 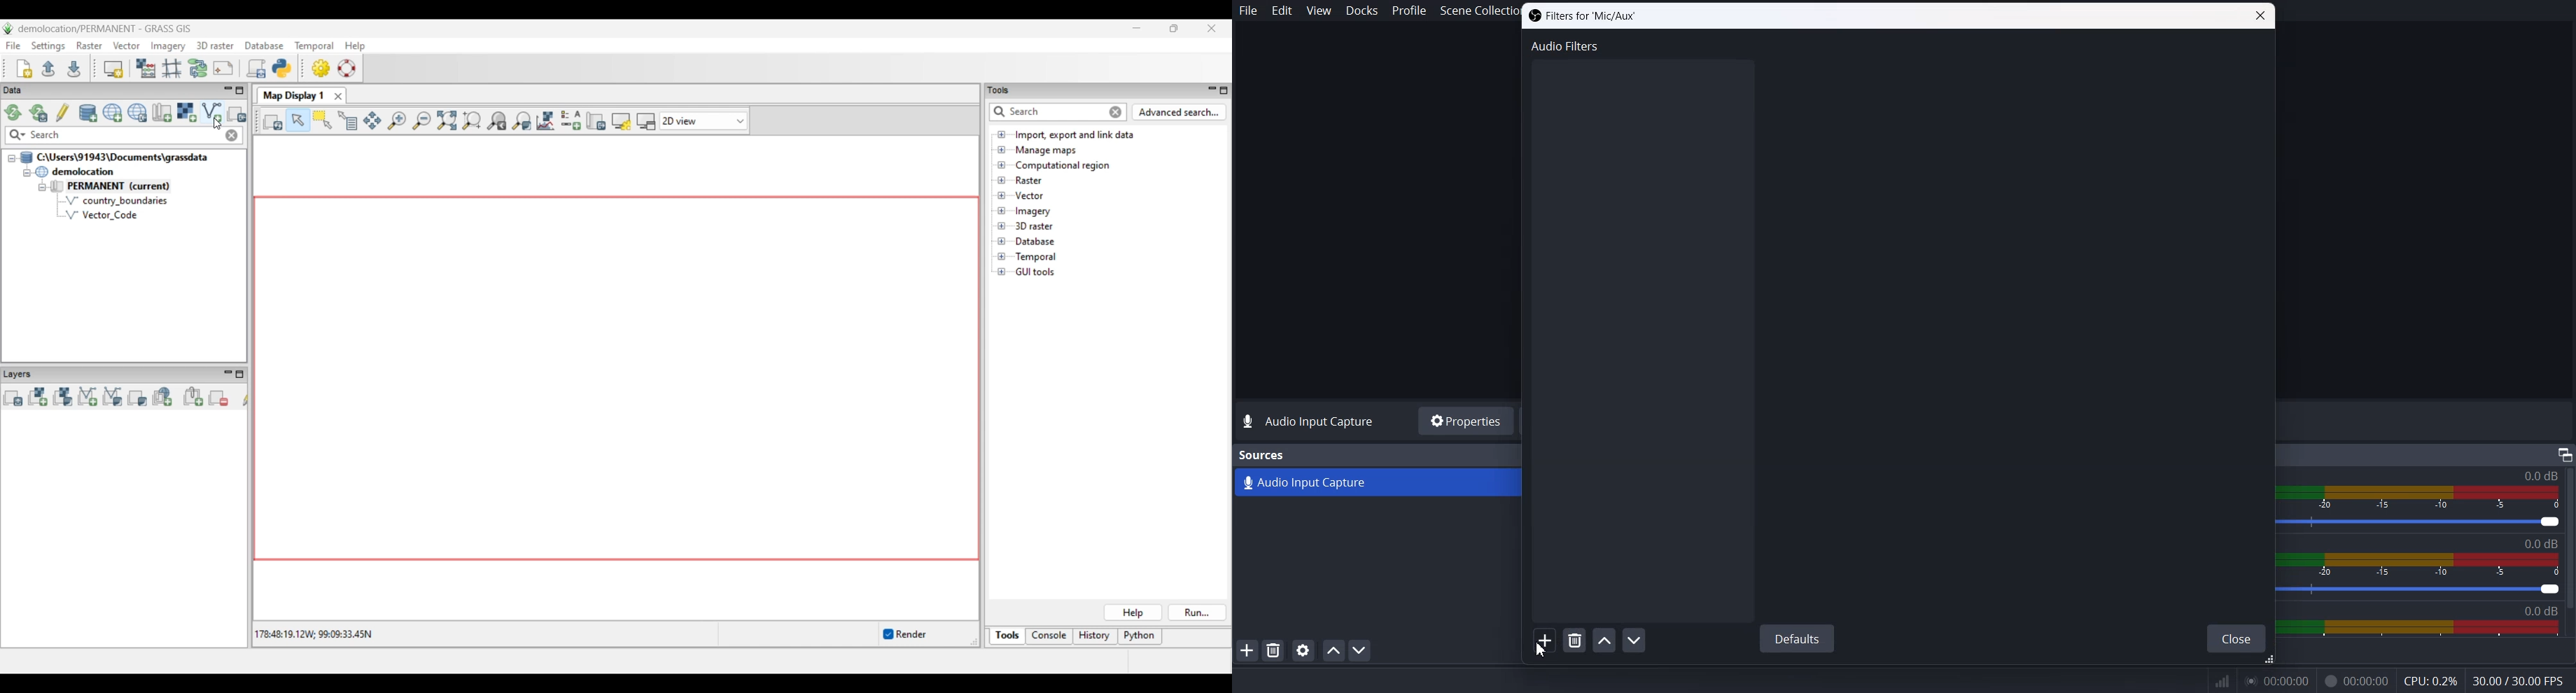 I want to click on 0.00, so click(x=2275, y=681).